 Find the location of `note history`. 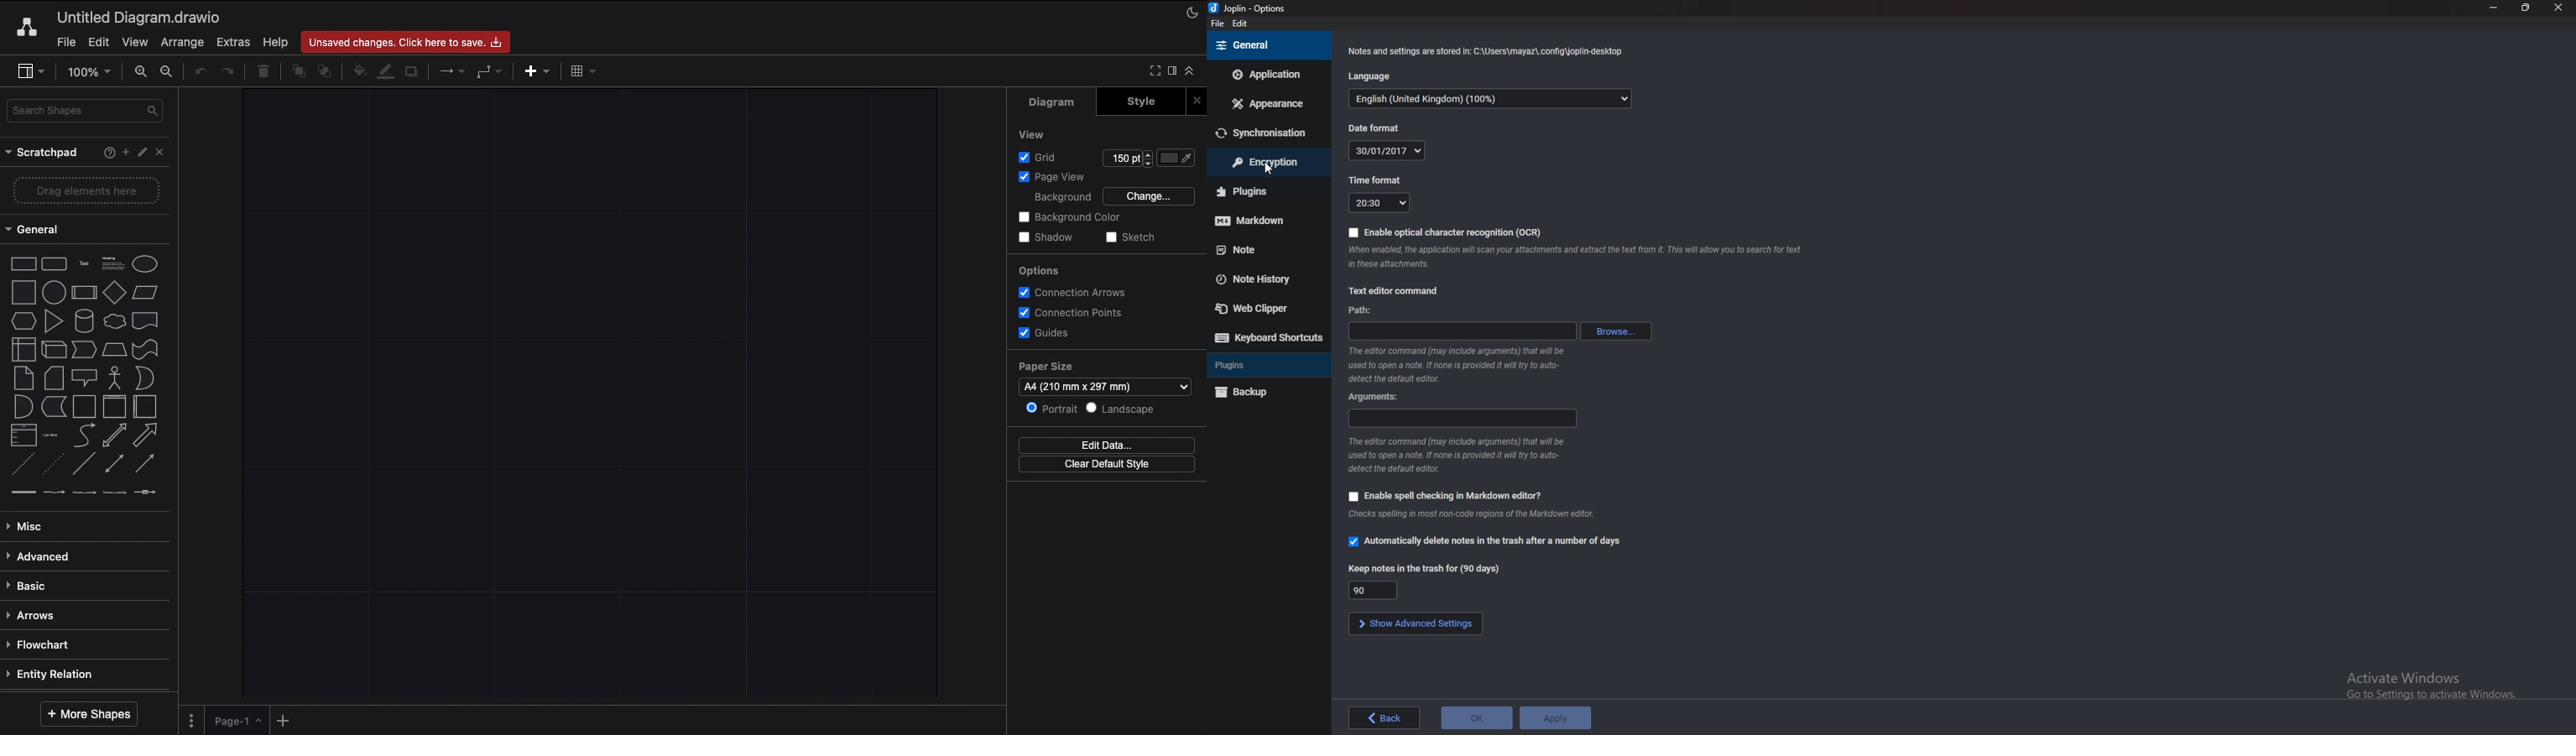

note history is located at coordinates (1264, 278).